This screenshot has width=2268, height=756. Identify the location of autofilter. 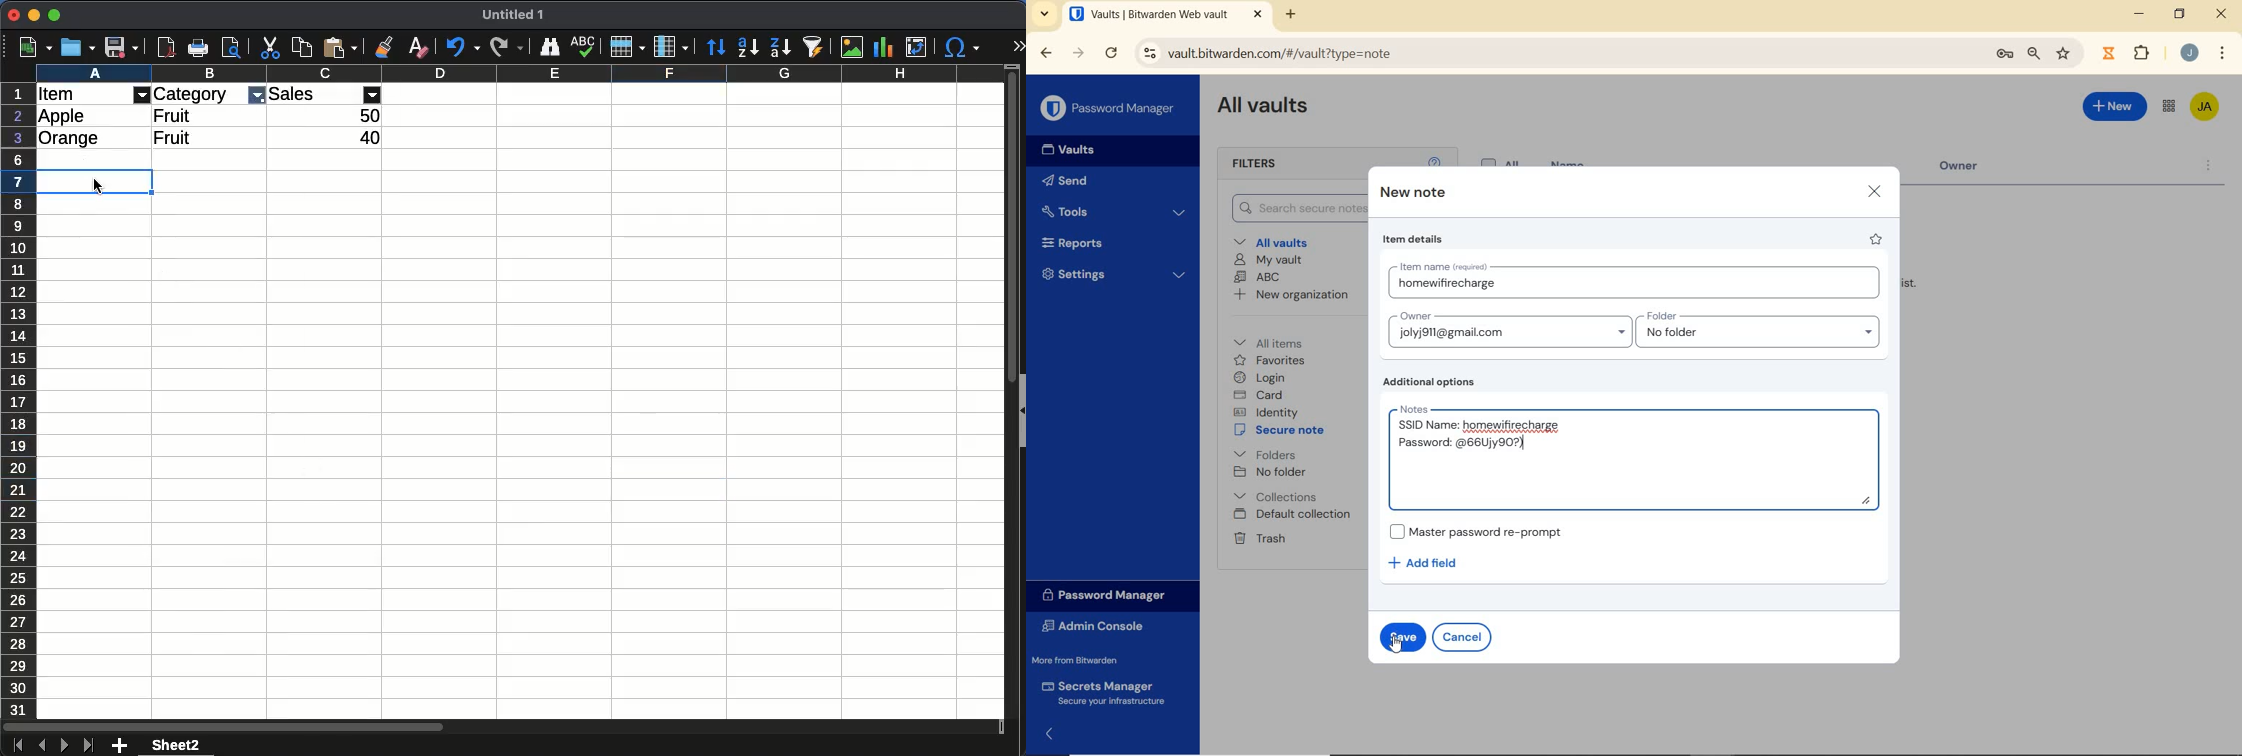
(815, 48).